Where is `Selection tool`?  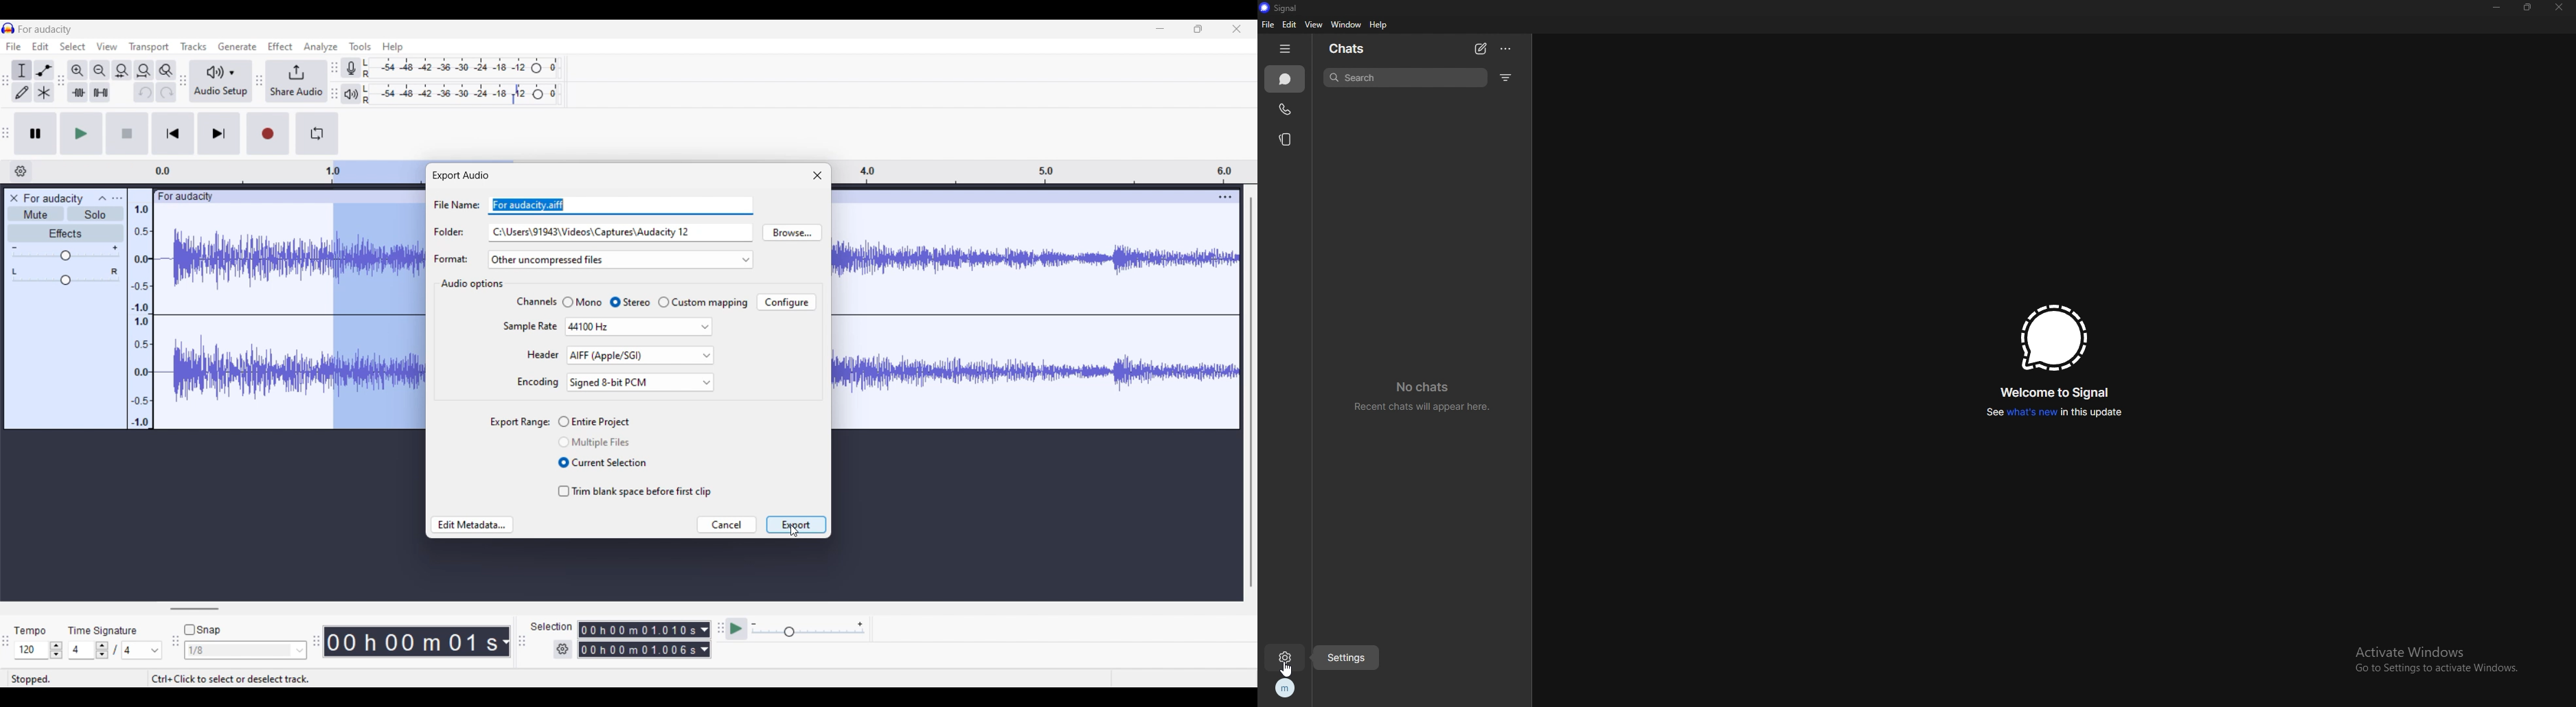
Selection tool is located at coordinates (22, 71).